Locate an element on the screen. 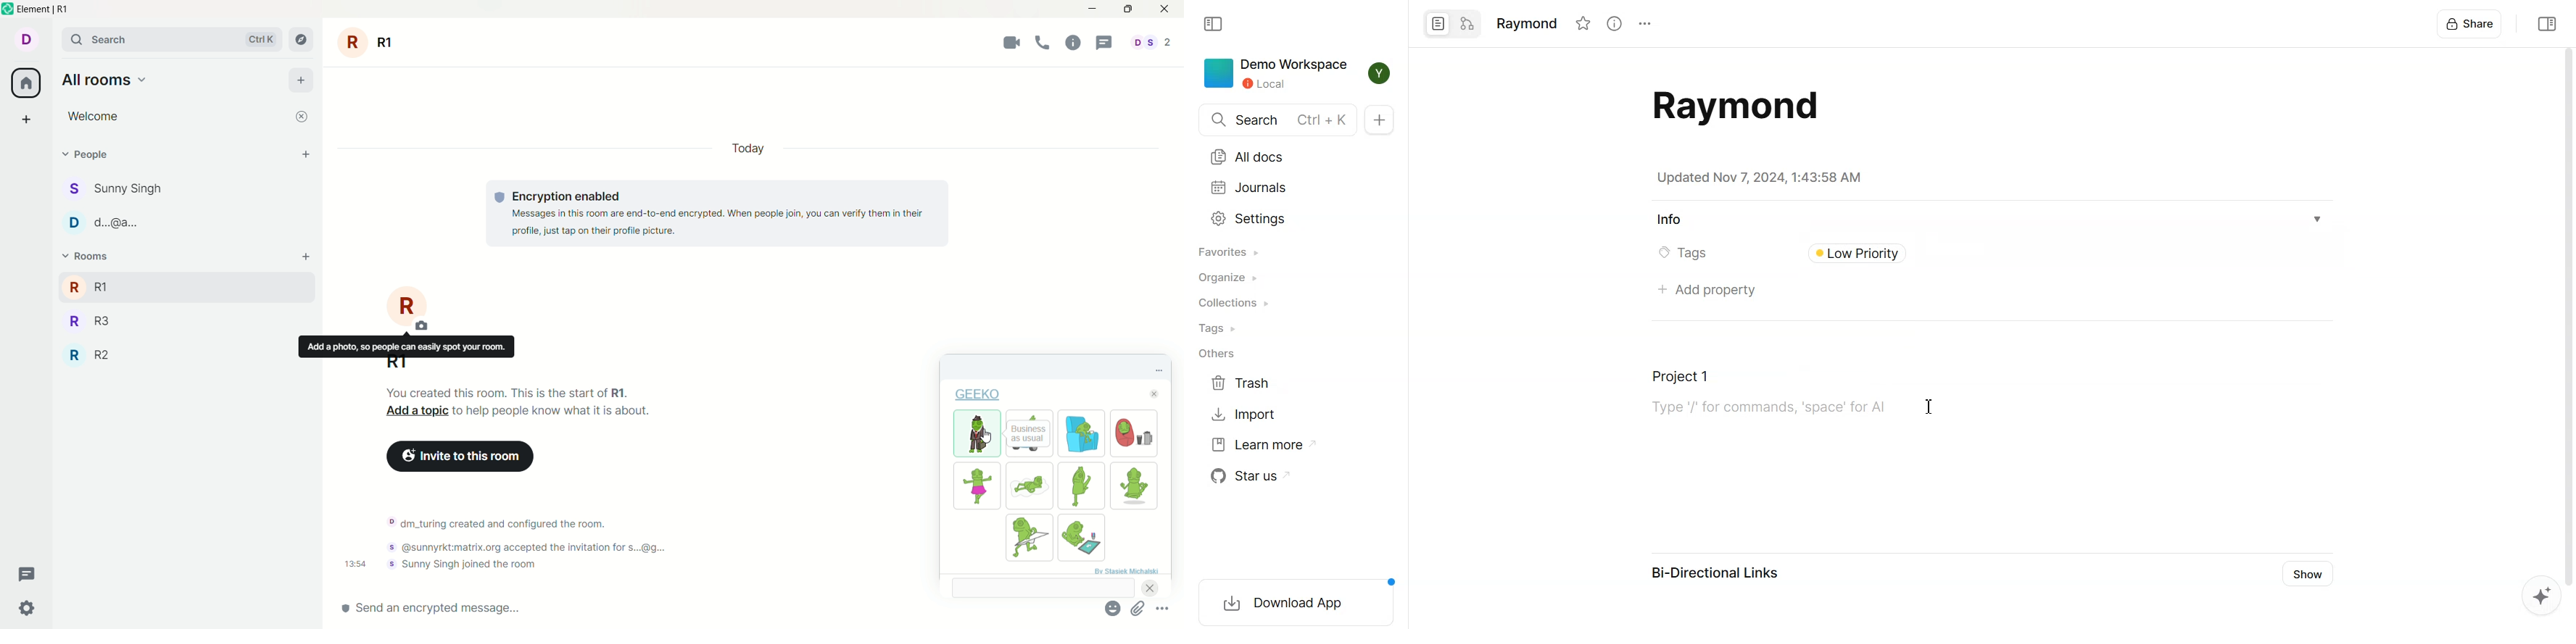 This screenshot has width=2576, height=644. send an encrypted message is located at coordinates (643, 609).